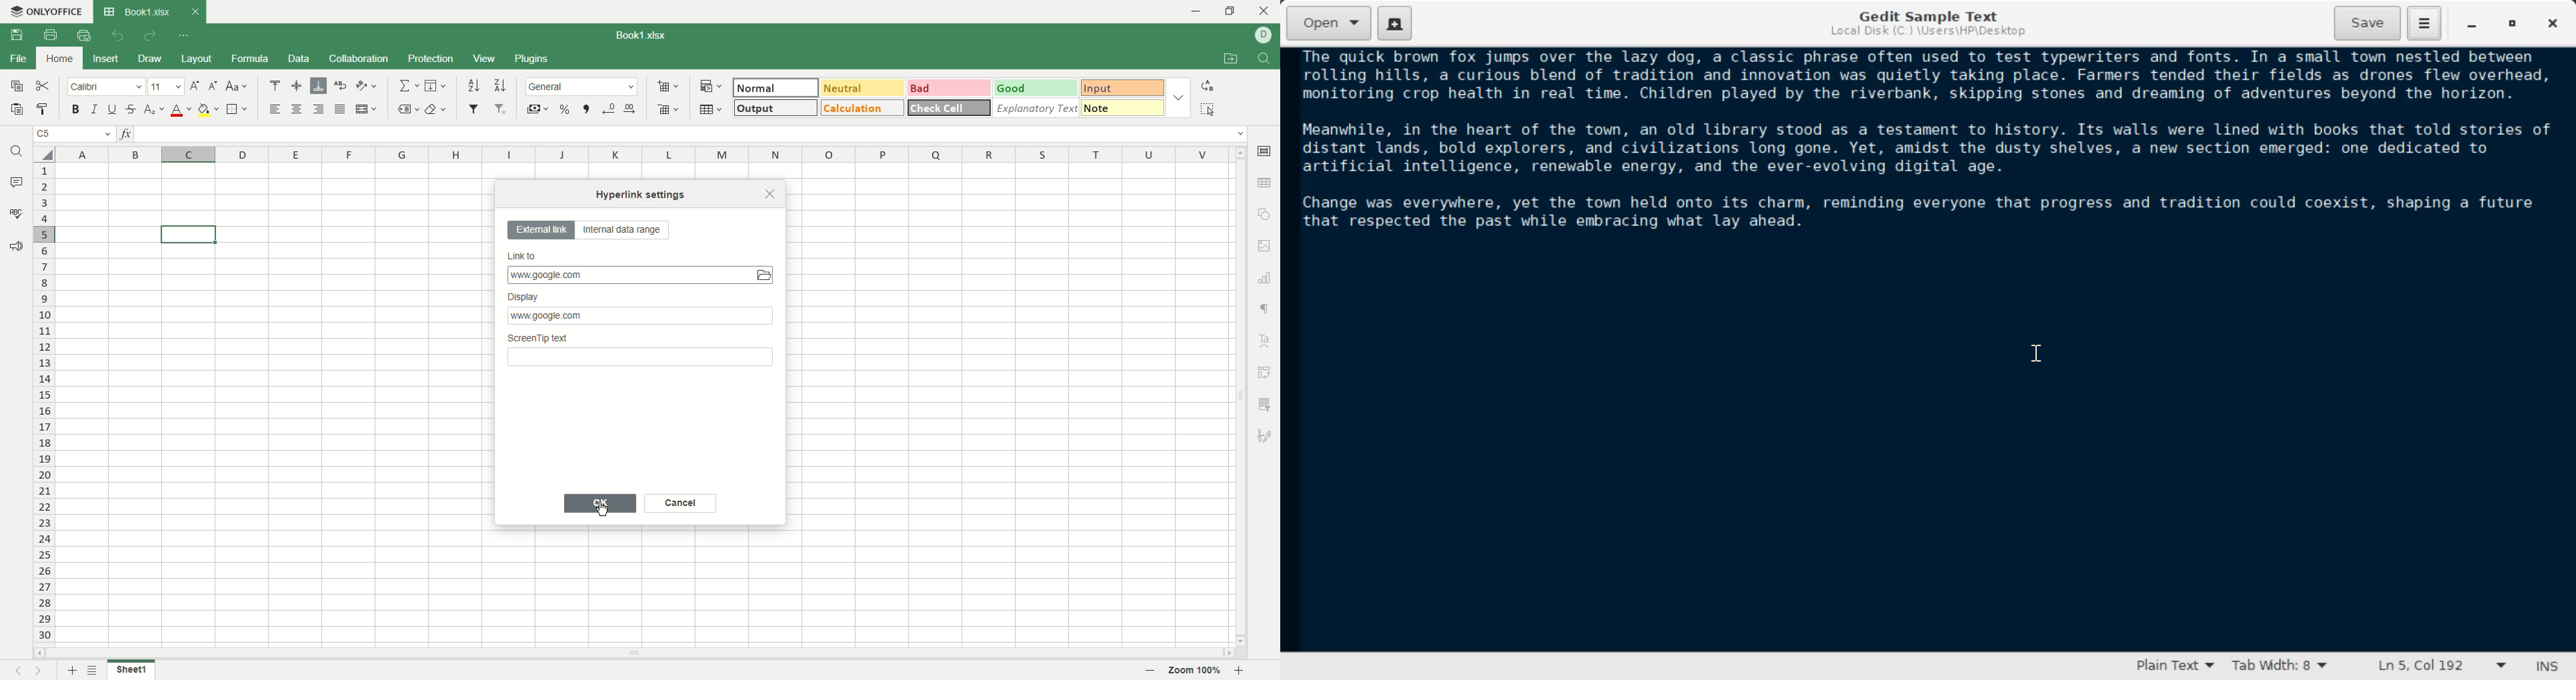 This screenshot has width=2576, height=700. Describe the element at coordinates (1198, 671) in the screenshot. I see `zoom factor` at that location.